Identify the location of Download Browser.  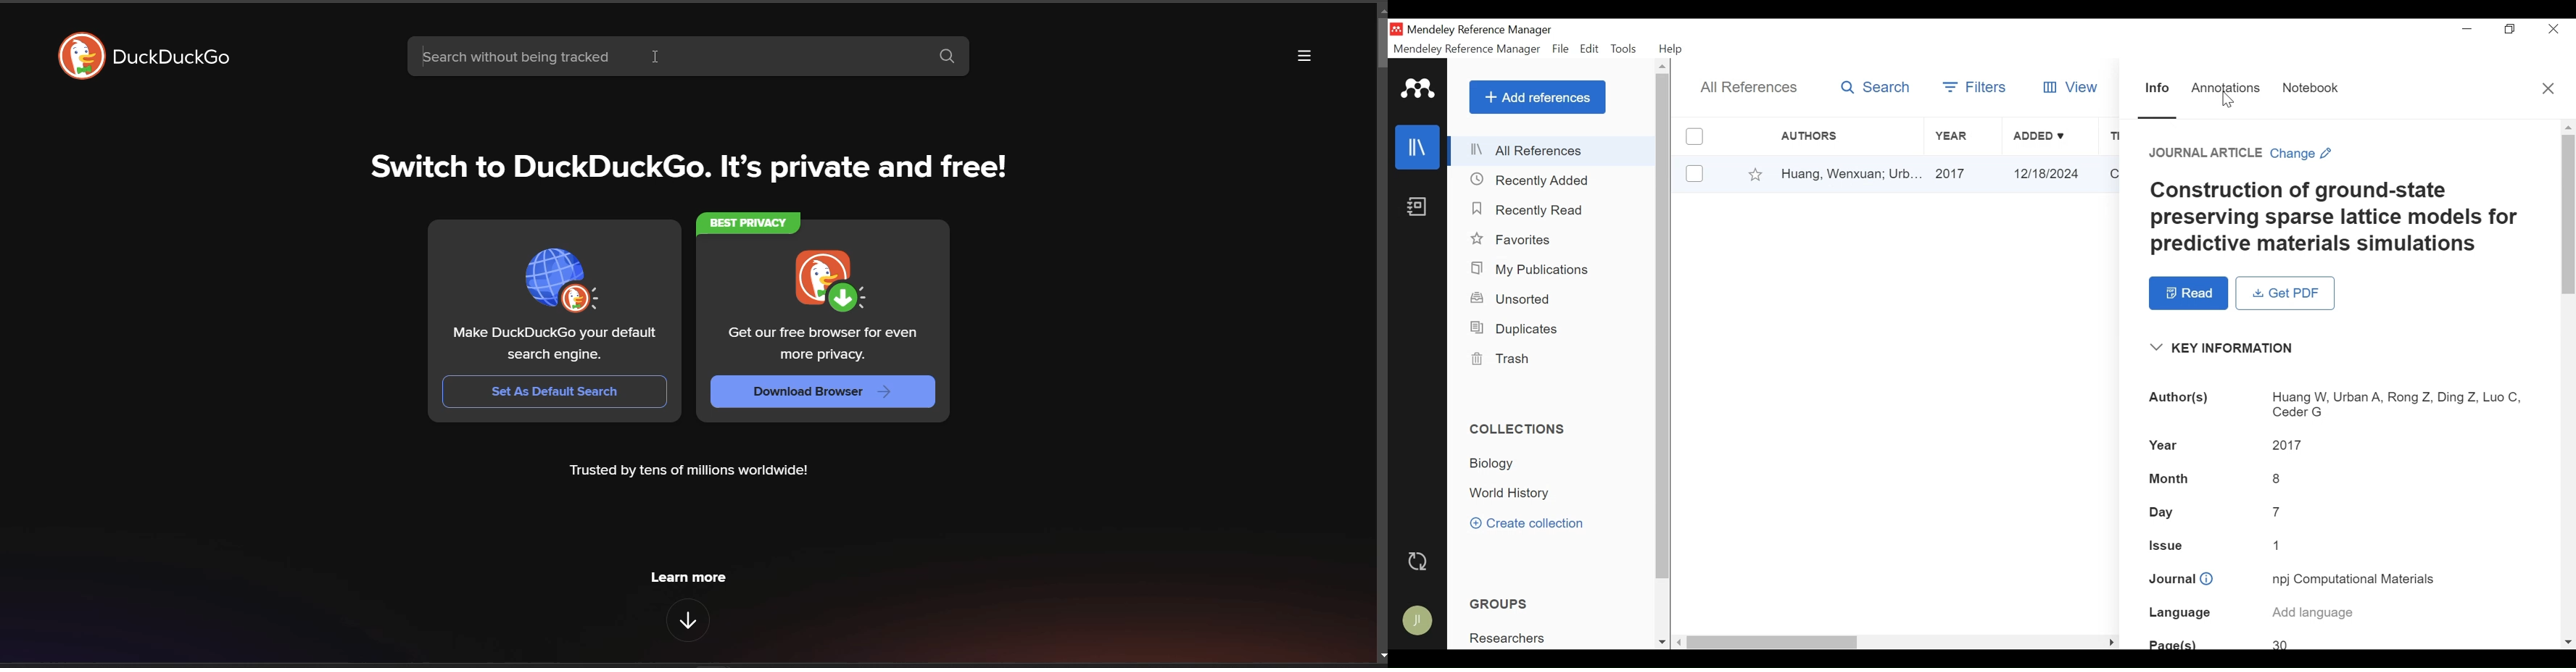
(823, 391).